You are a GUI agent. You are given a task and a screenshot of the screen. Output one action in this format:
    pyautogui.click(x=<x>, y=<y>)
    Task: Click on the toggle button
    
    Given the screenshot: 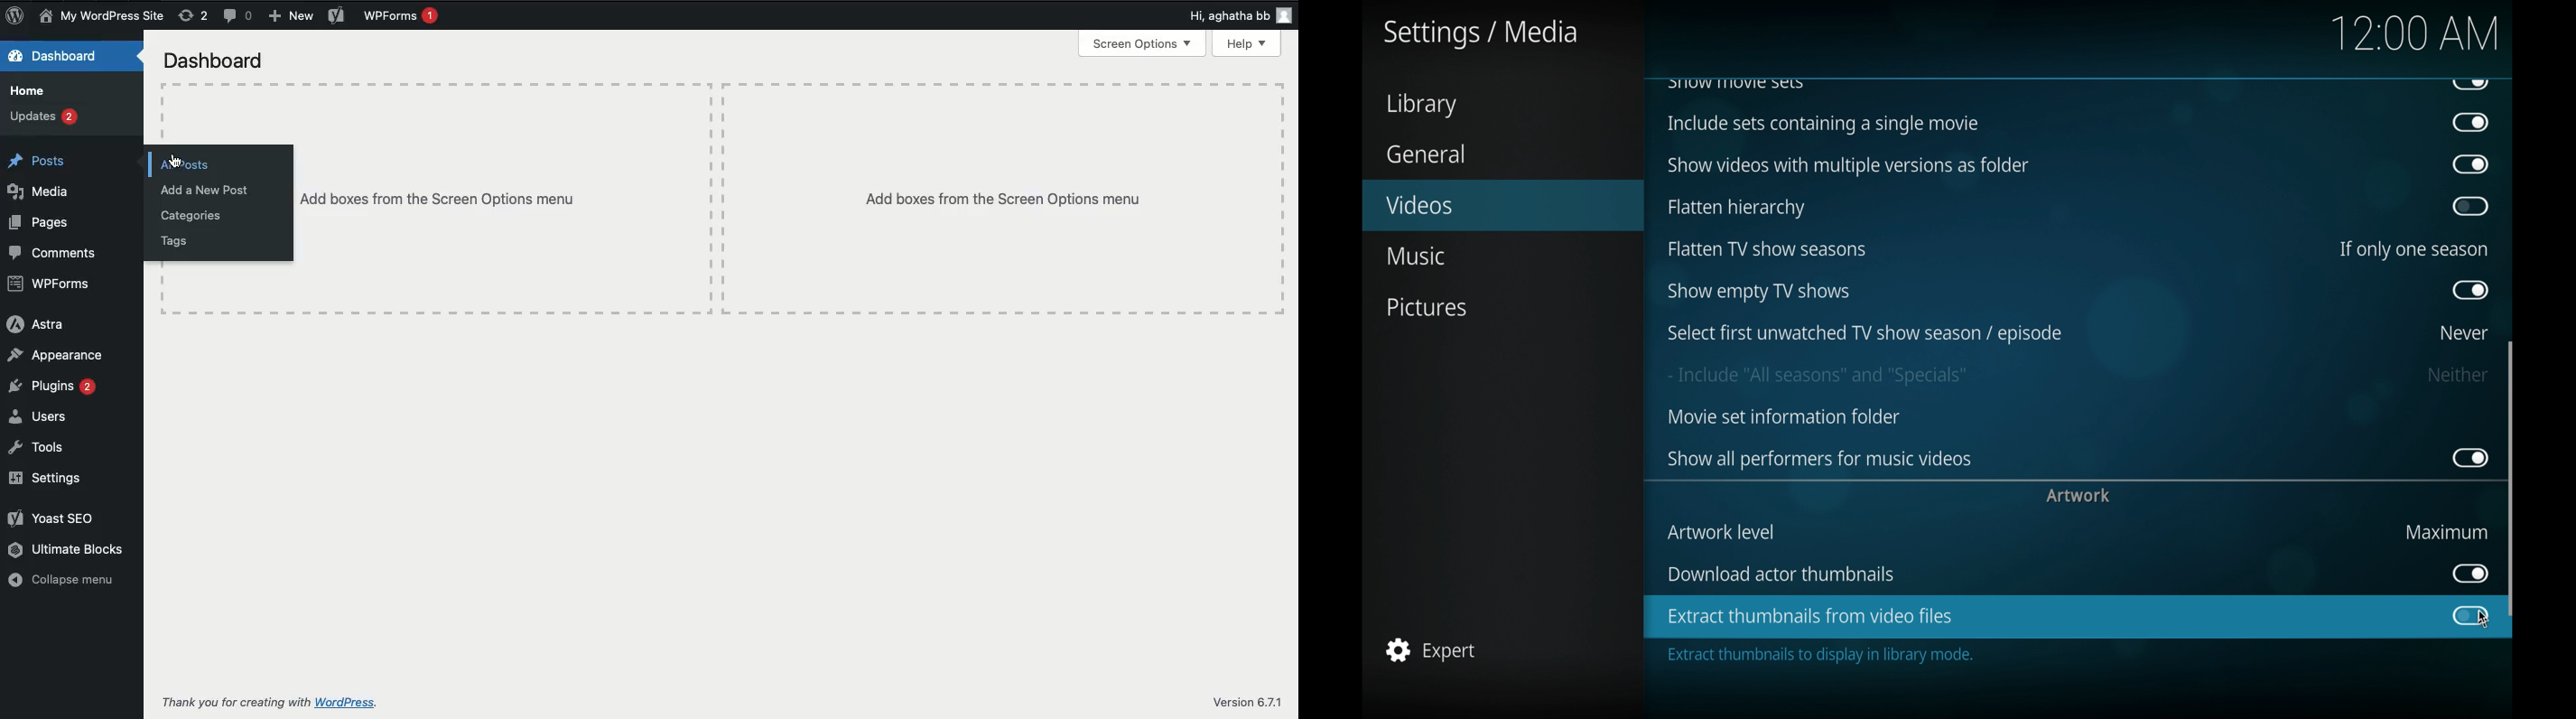 What is the action you would take?
    pyautogui.click(x=2471, y=290)
    